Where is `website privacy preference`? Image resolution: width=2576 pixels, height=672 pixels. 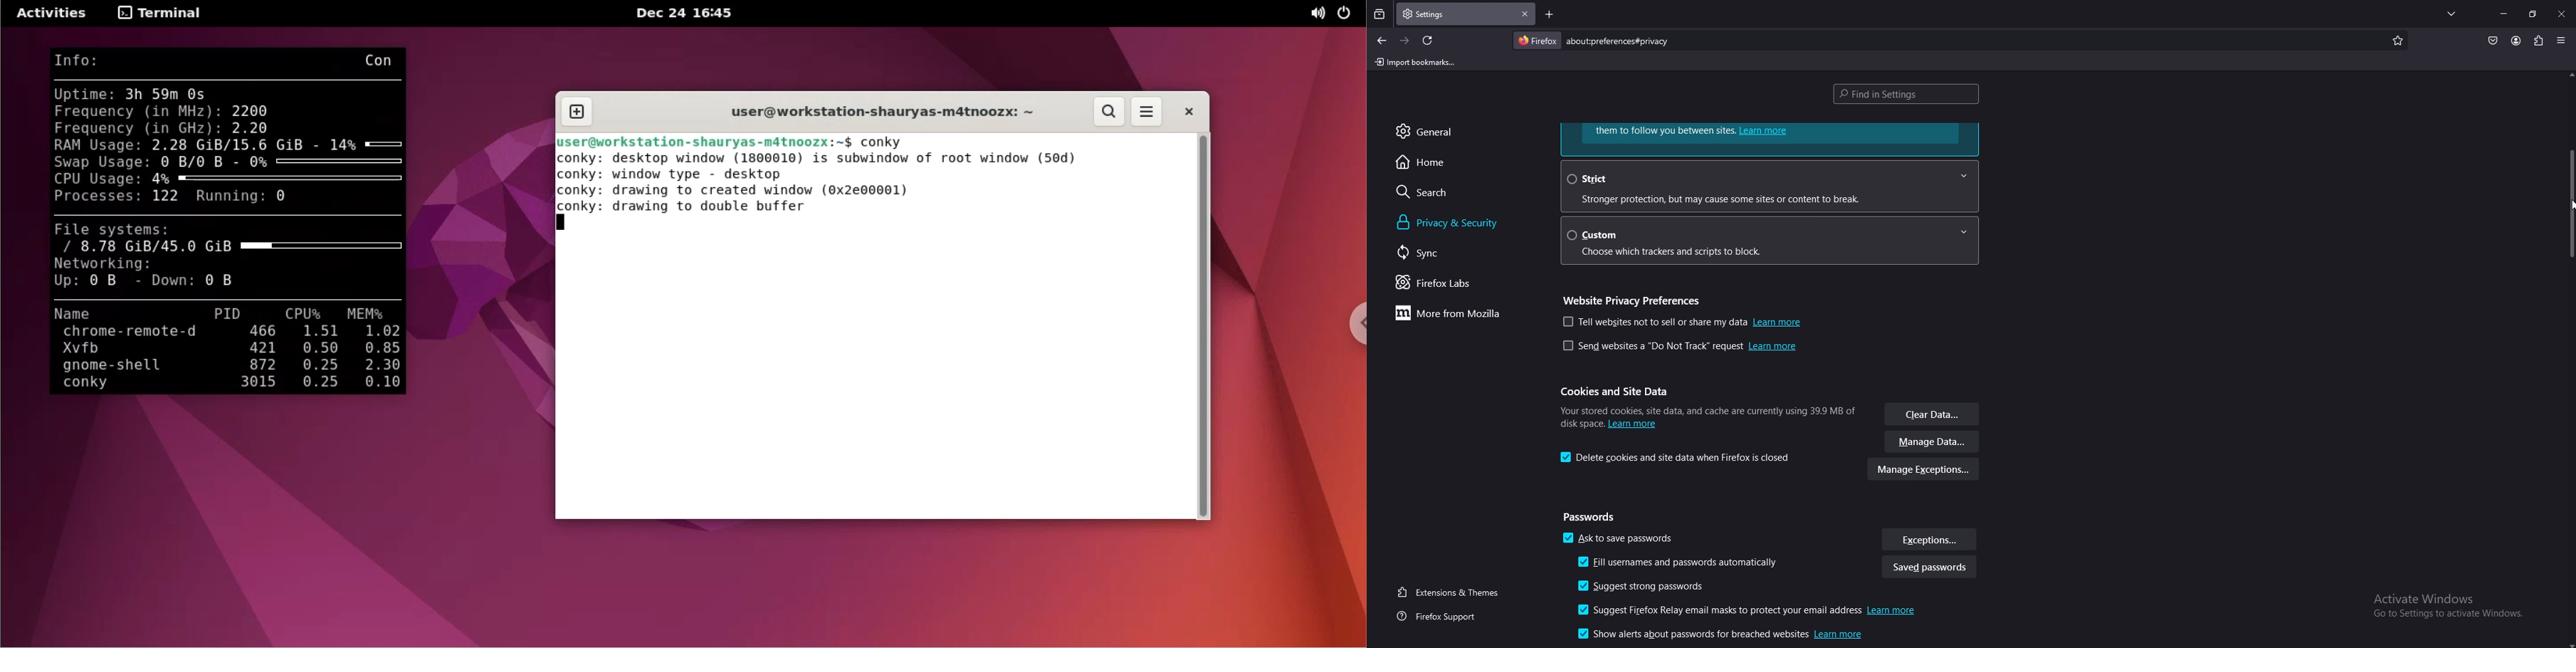 website privacy preference is located at coordinates (1636, 299).